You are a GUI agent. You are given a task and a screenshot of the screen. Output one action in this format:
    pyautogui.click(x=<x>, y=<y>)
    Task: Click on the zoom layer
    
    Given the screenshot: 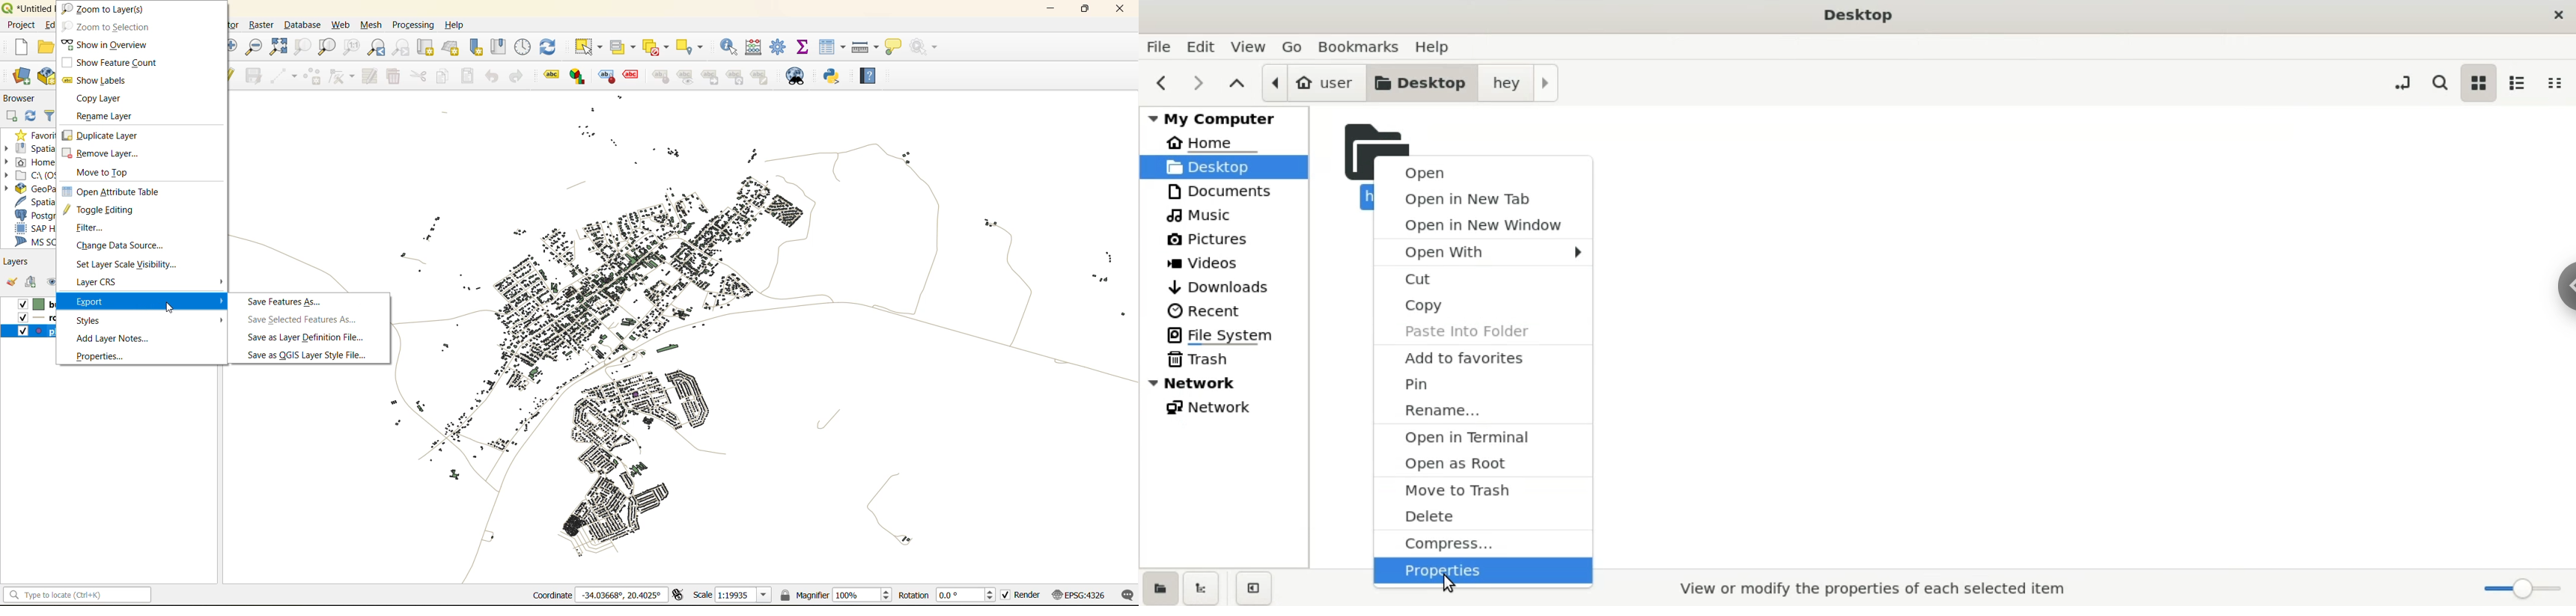 What is the action you would take?
    pyautogui.click(x=327, y=47)
    